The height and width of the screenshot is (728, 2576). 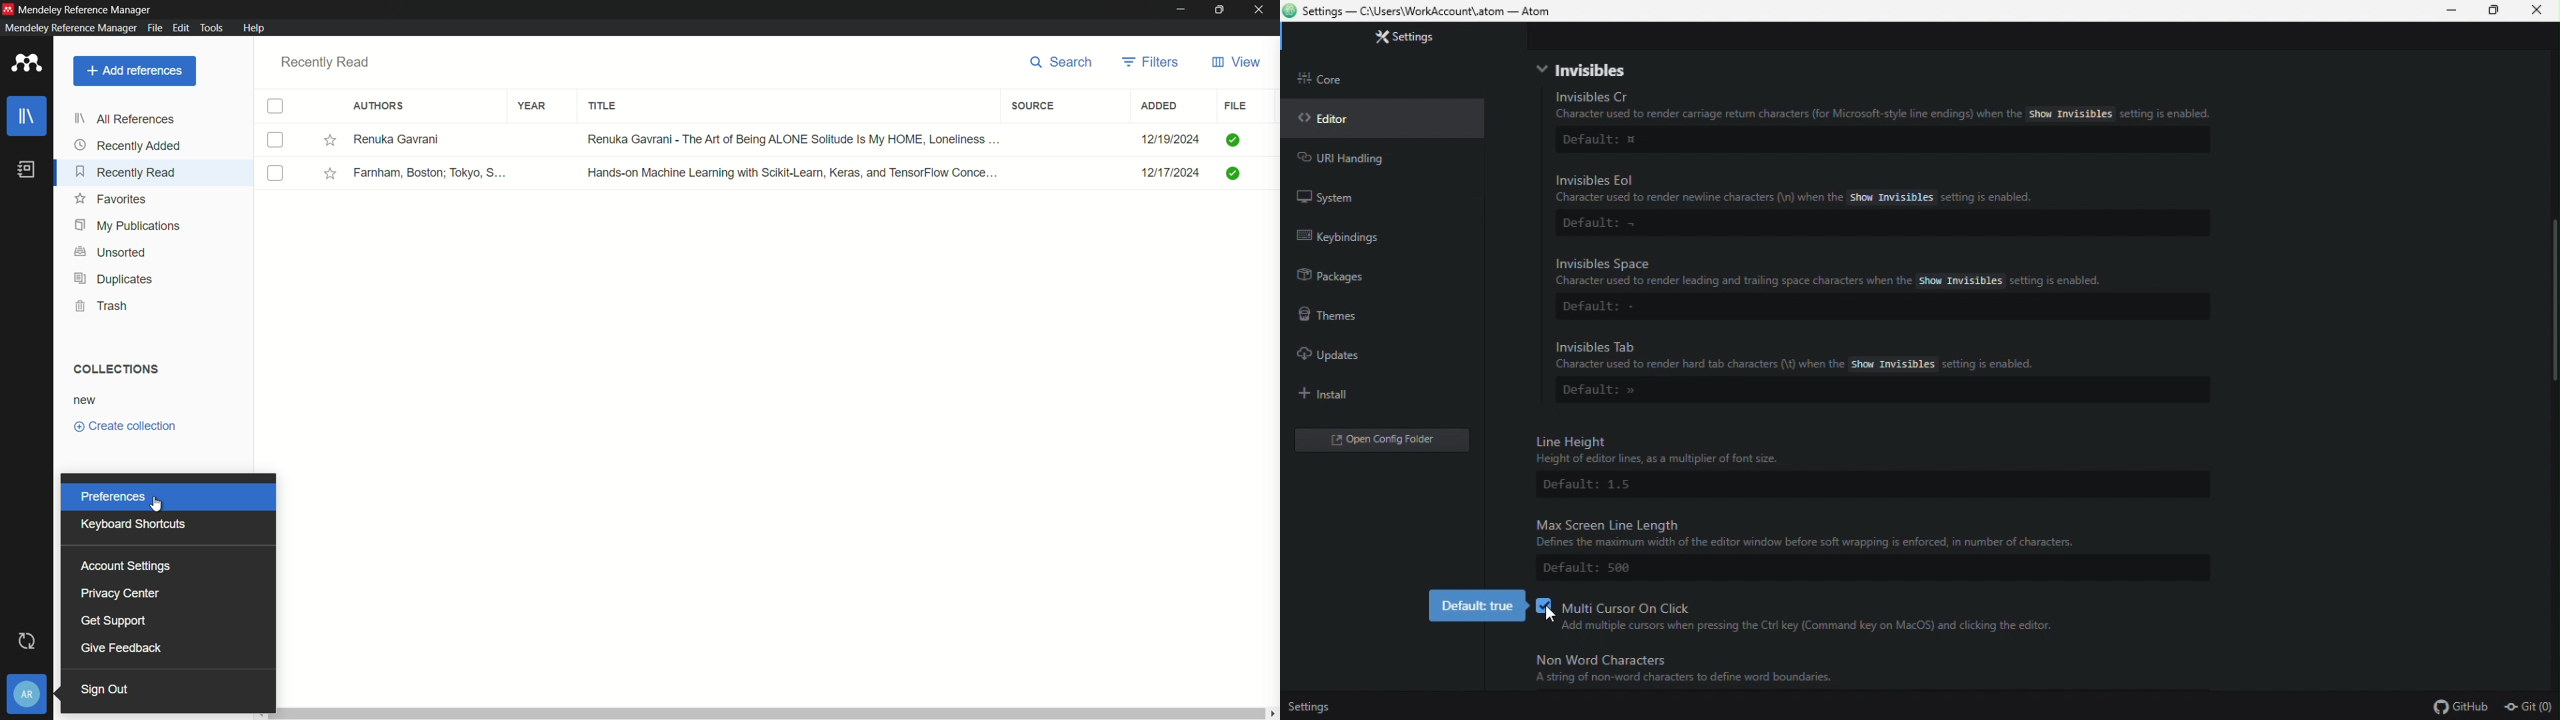 I want to click on recently read, so click(x=124, y=171).